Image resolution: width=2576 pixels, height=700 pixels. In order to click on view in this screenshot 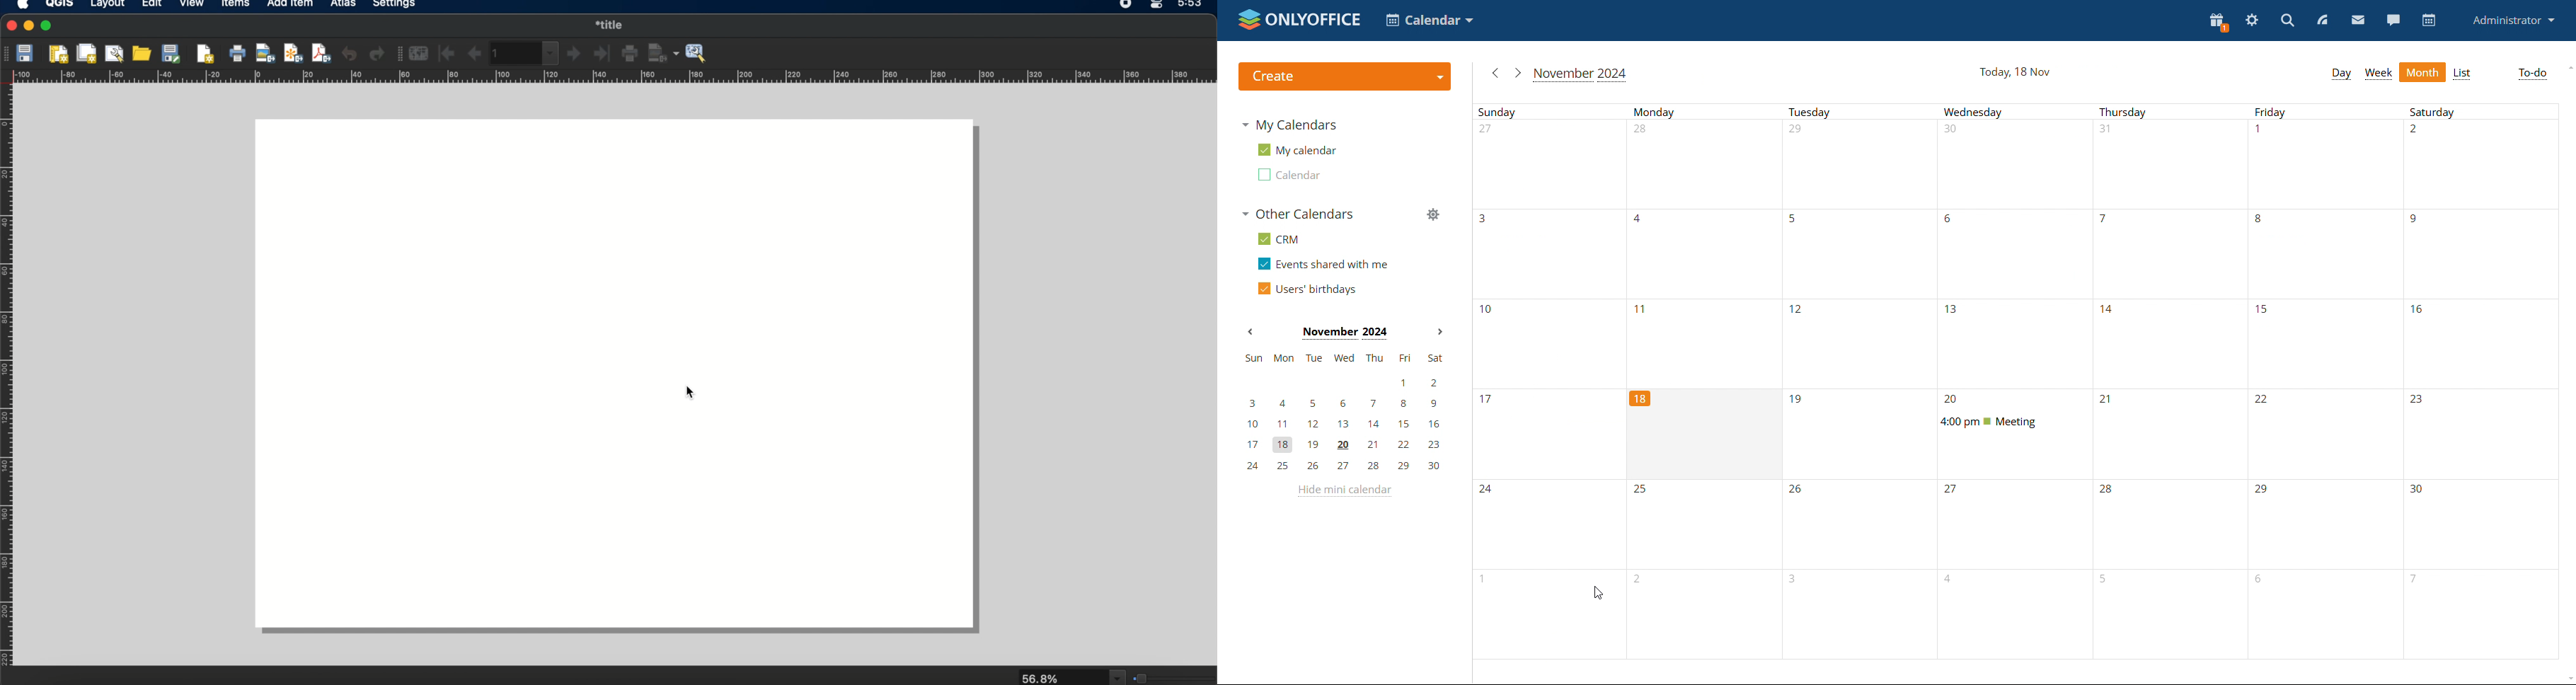, I will do `click(193, 5)`.